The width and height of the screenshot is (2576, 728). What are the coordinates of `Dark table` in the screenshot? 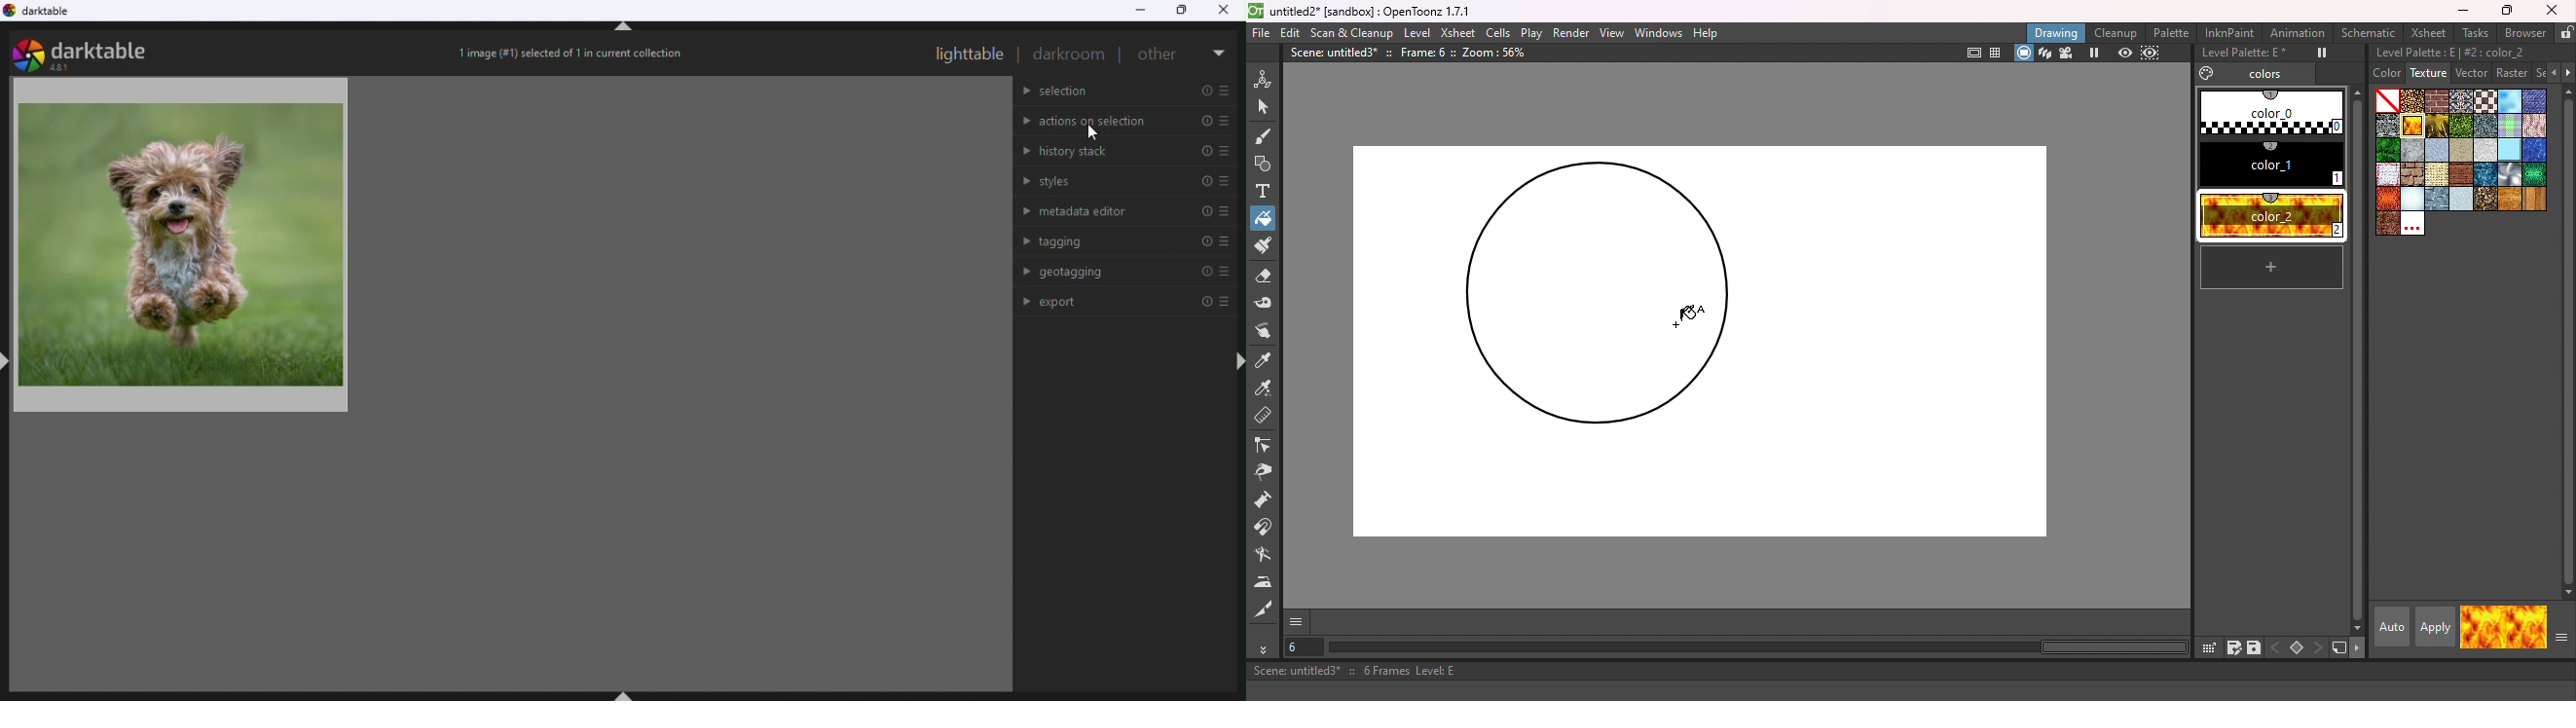 It's located at (49, 15).